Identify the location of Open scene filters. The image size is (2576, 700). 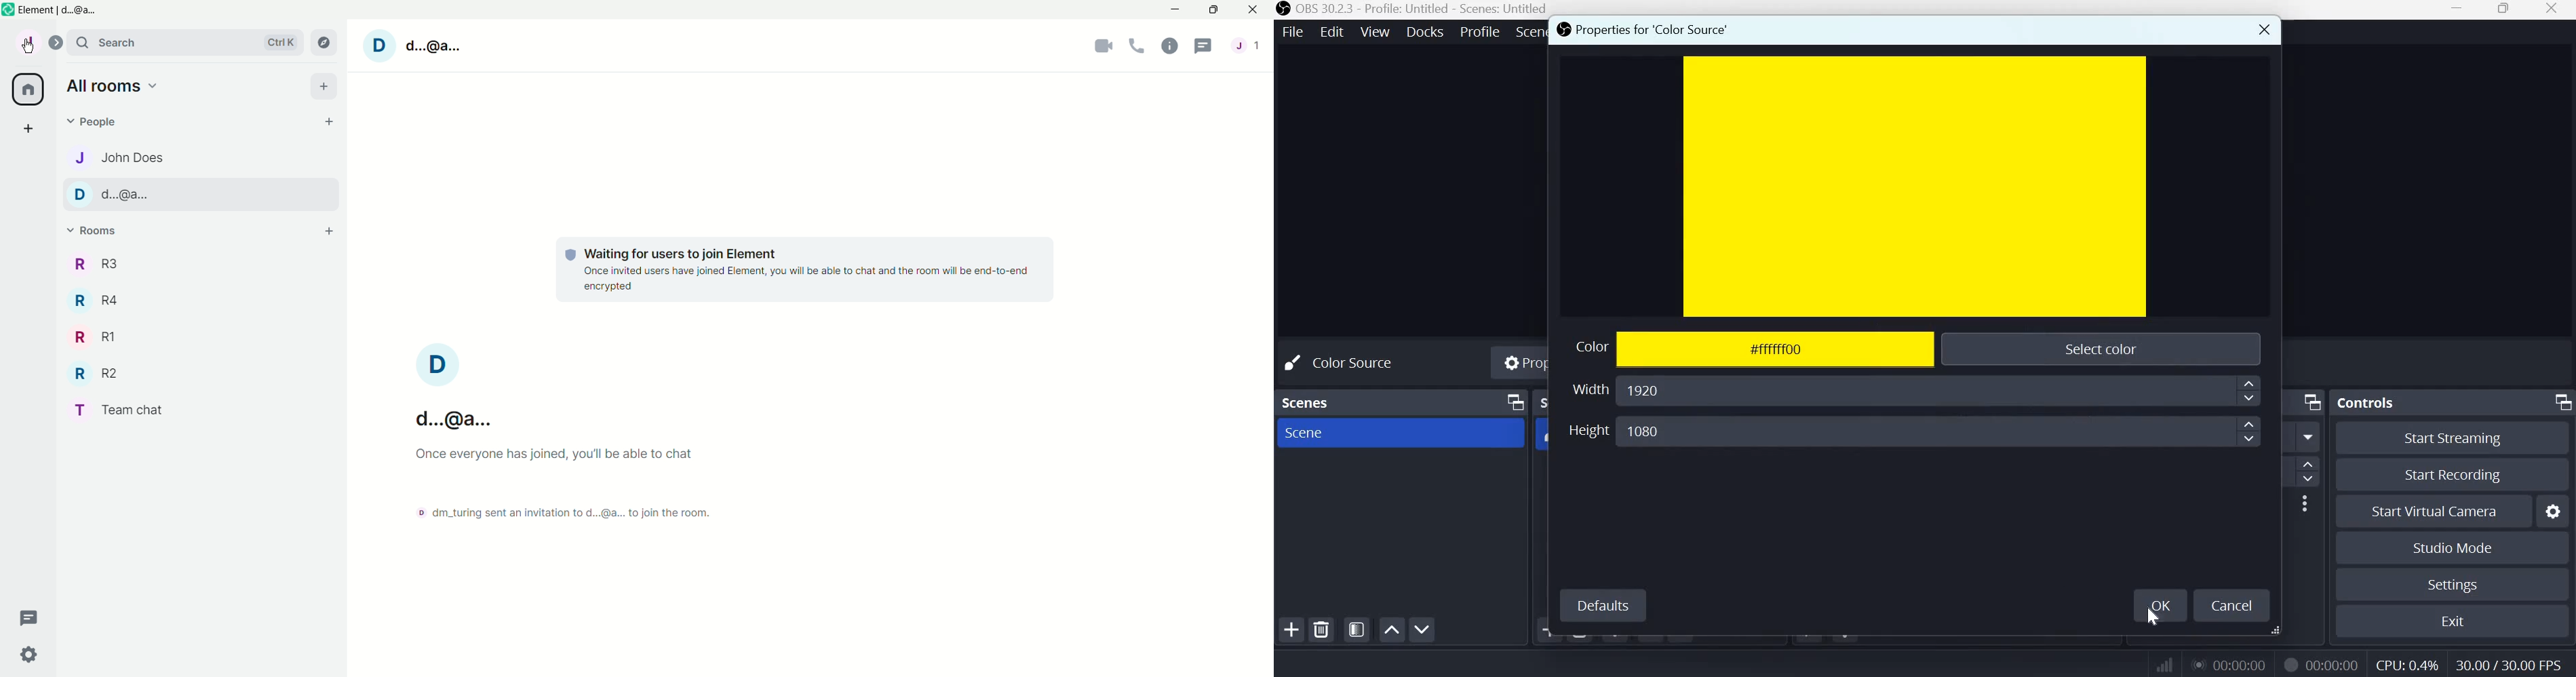
(1357, 630).